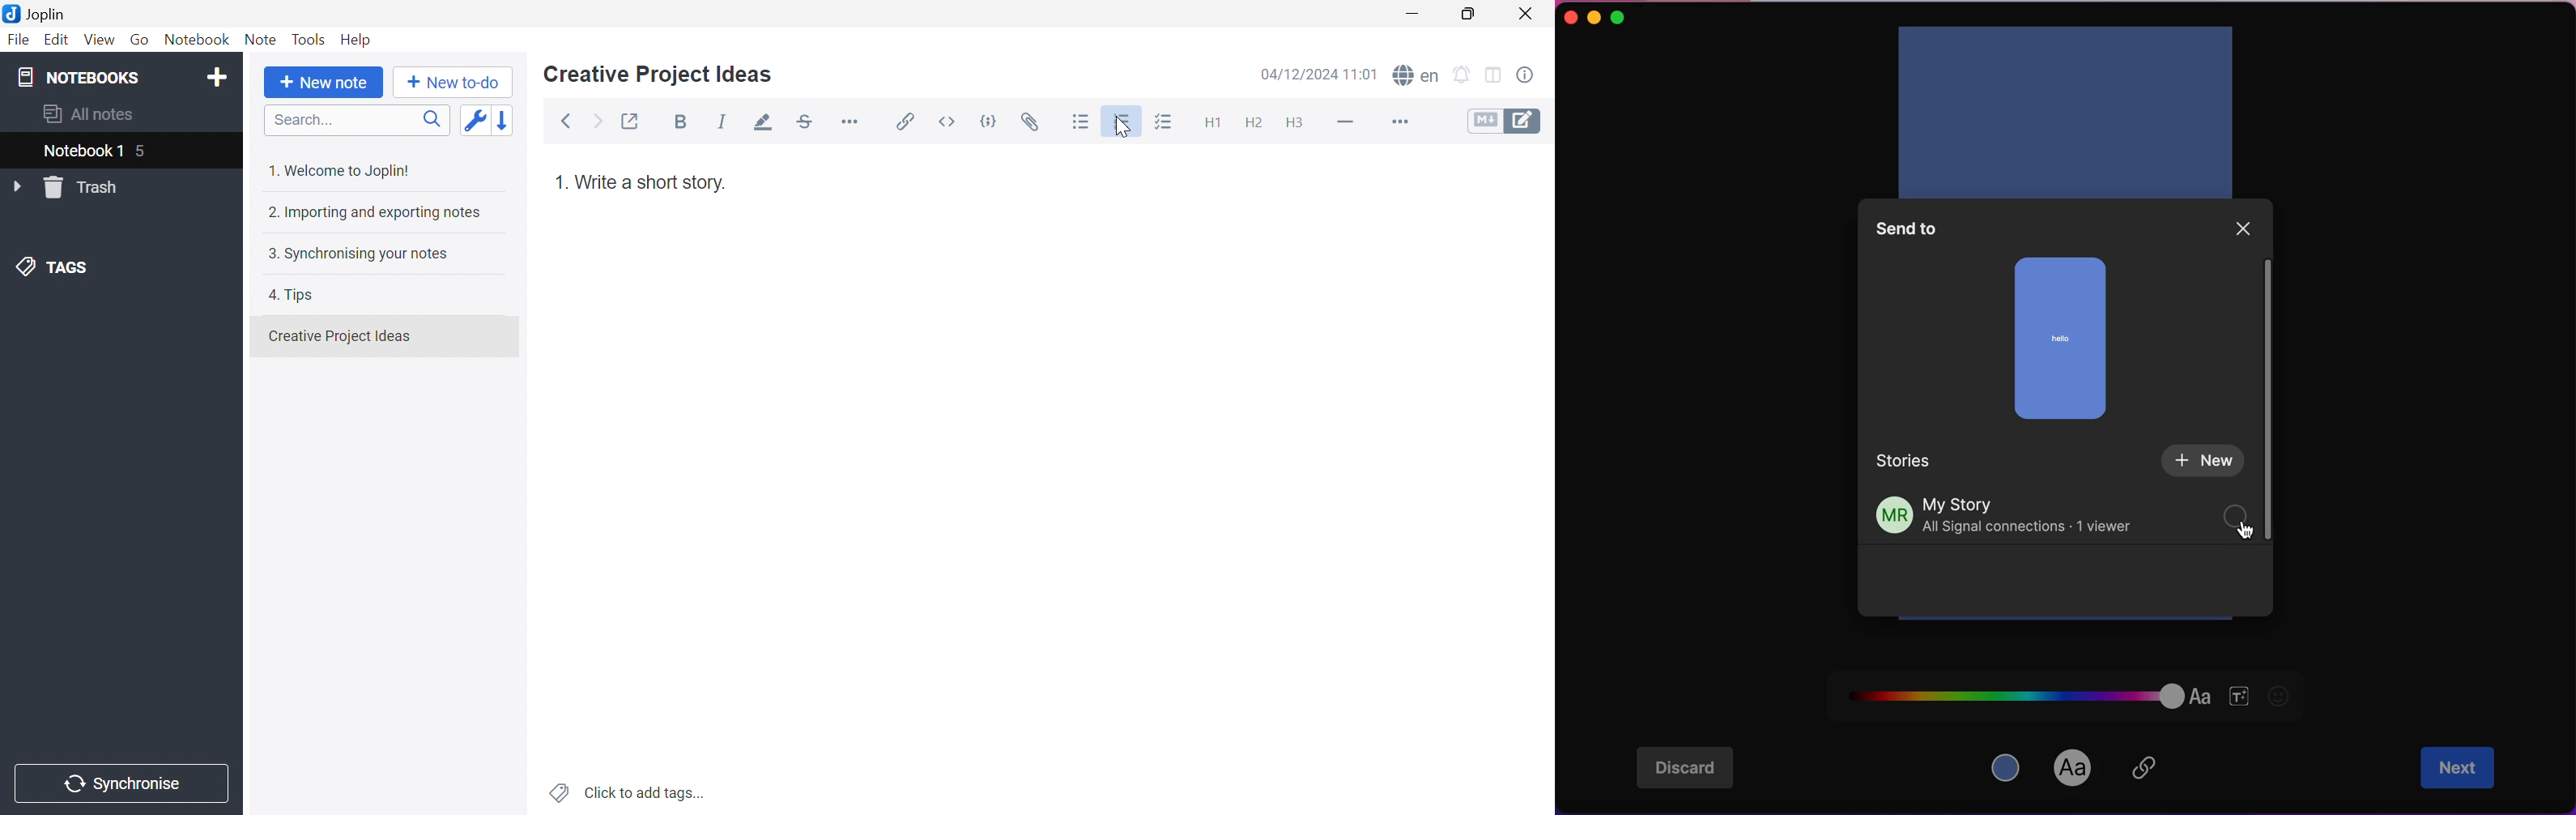 The height and width of the screenshot is (840, 2576). What do you see at coordinates (1692, 769) in the screenshot?
I see `discard` at bounding box center [1692, 769].